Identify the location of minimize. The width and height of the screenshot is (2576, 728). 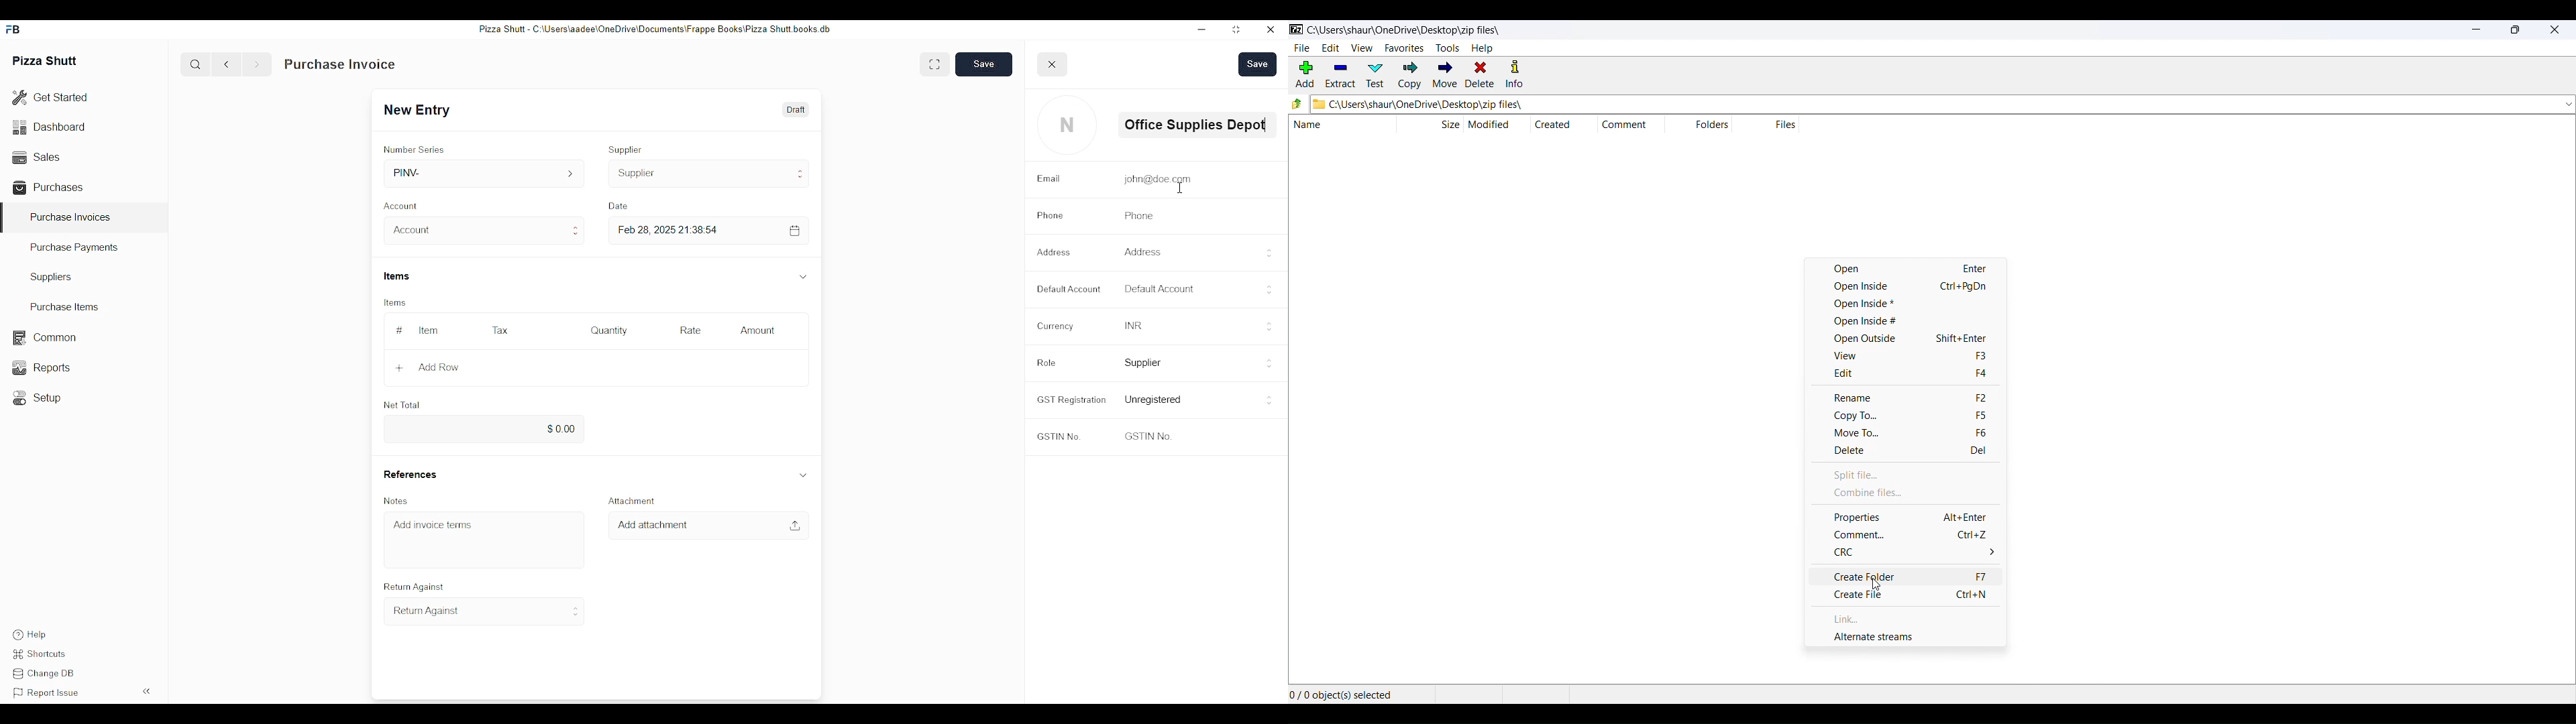
(1201, 29).